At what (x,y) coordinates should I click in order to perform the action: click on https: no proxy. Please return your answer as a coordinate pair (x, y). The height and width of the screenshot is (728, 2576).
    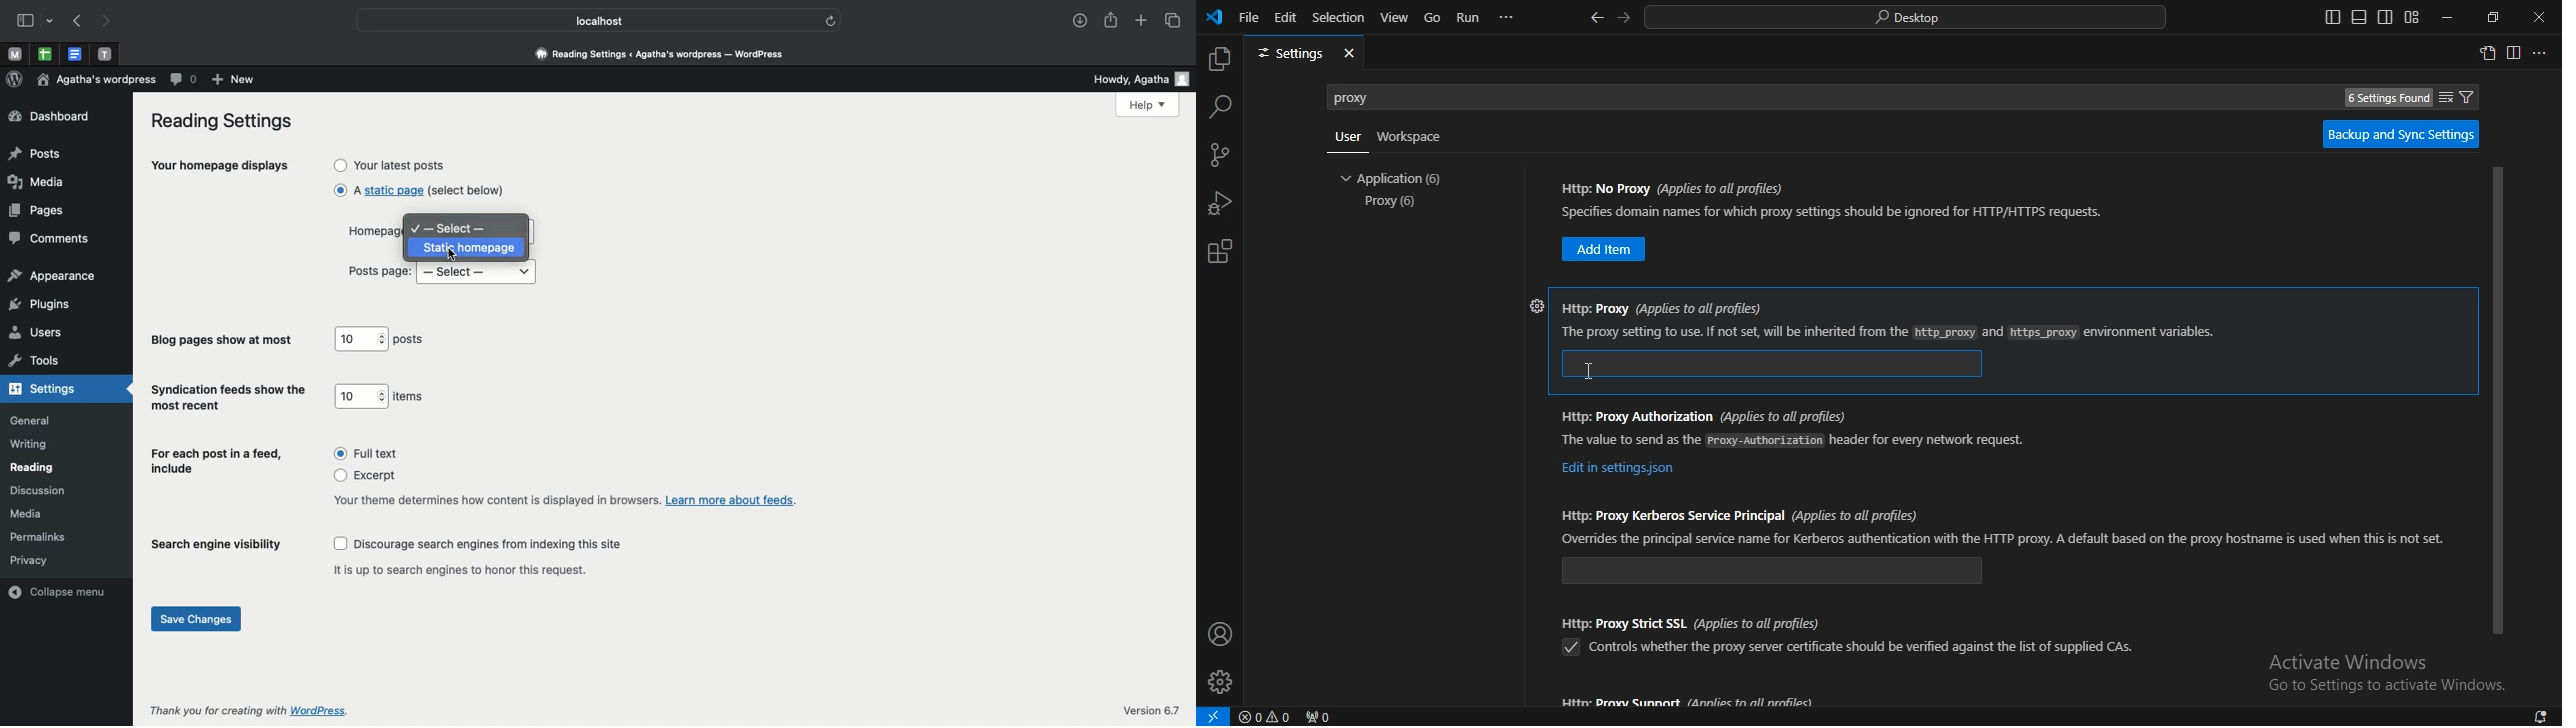
    Looking at the image, I should click on (1605, 249).